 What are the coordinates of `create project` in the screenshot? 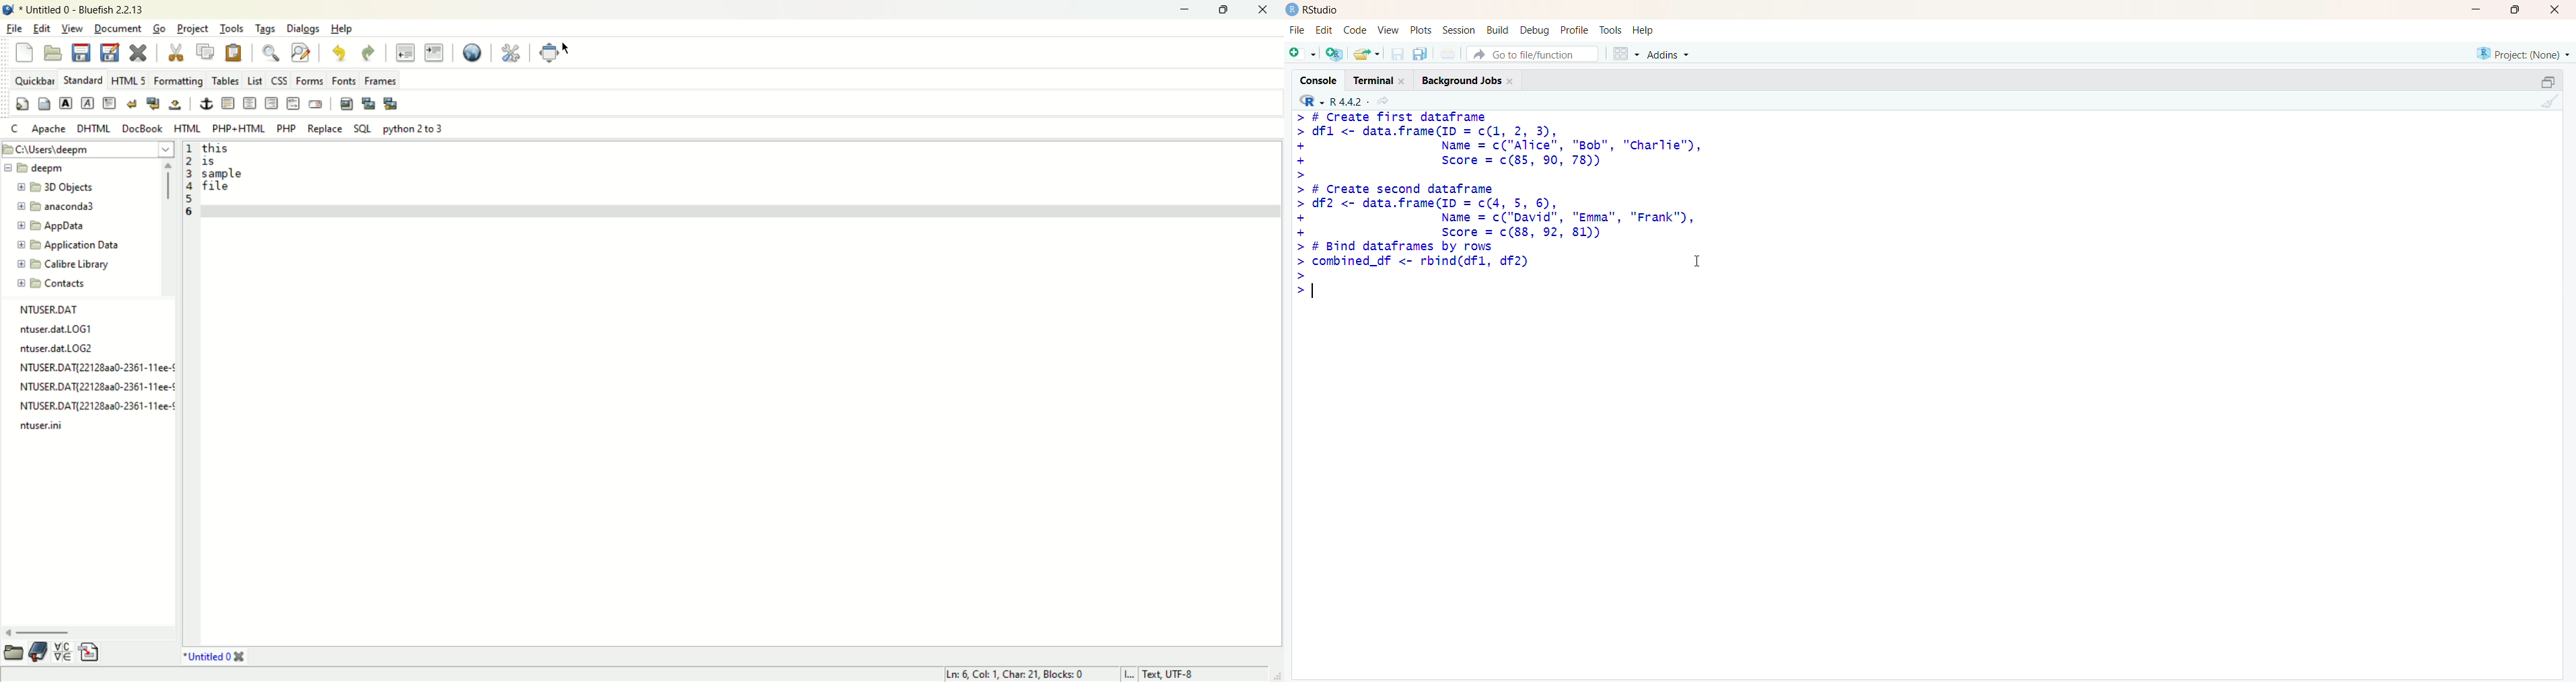 It's located at (1334, 53).